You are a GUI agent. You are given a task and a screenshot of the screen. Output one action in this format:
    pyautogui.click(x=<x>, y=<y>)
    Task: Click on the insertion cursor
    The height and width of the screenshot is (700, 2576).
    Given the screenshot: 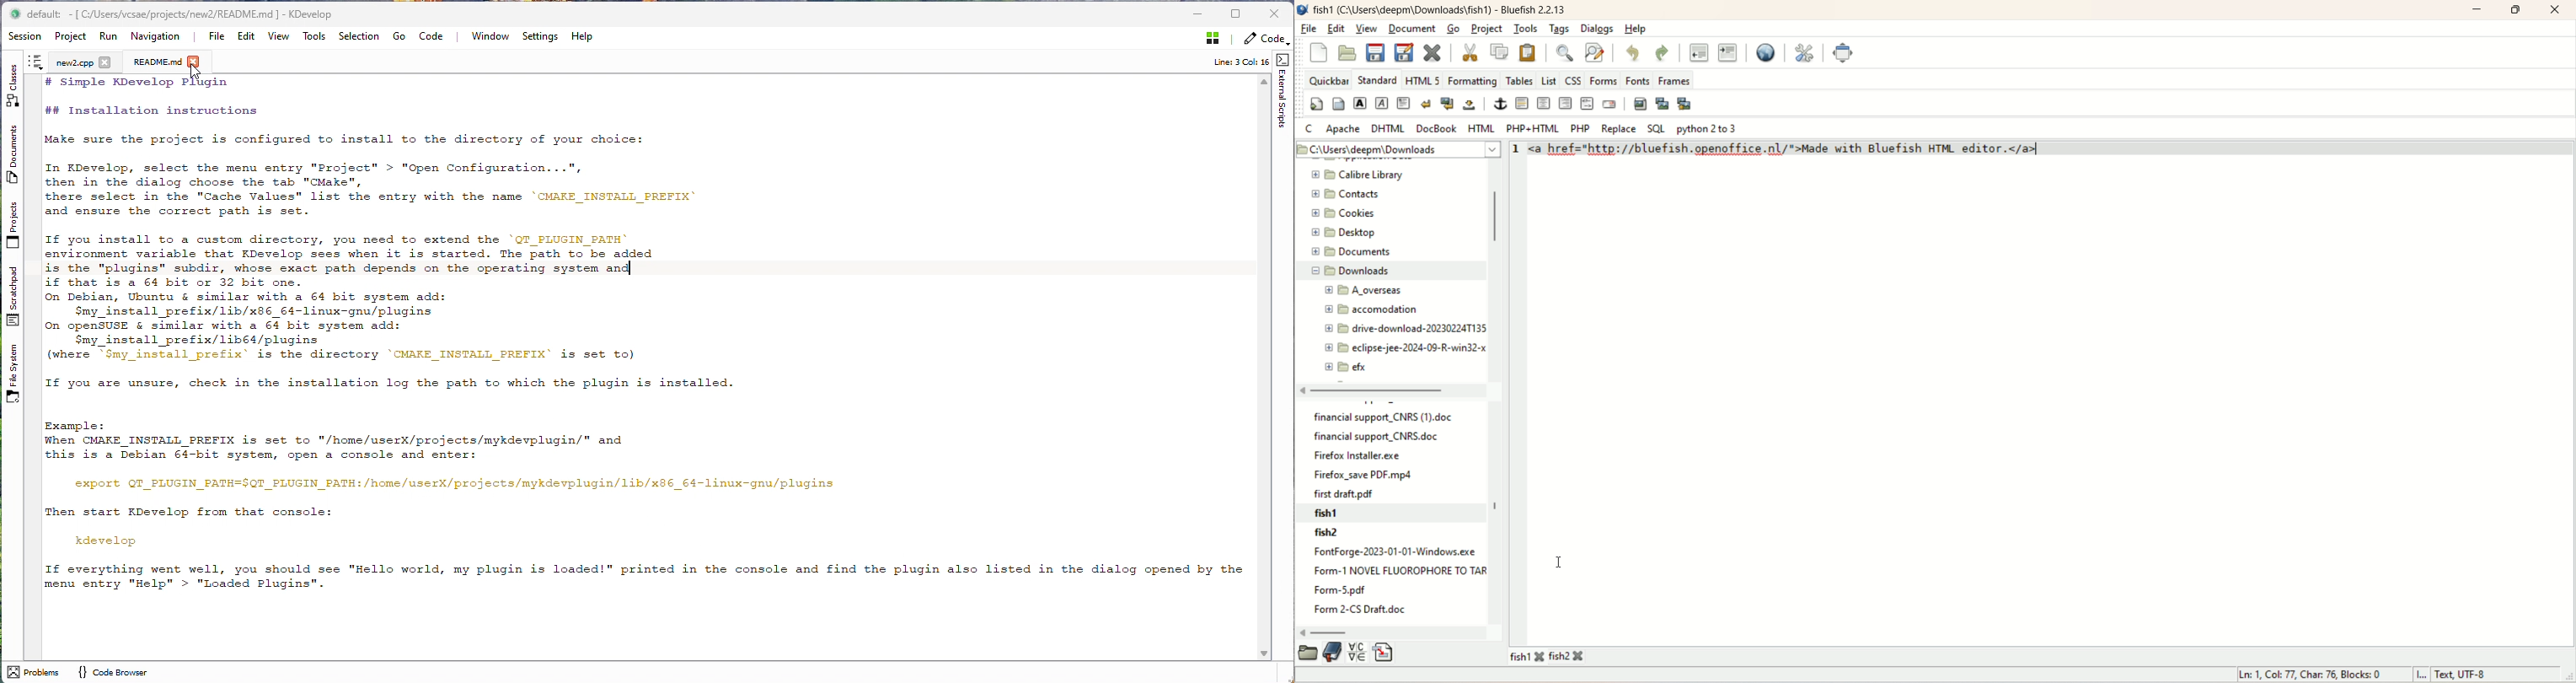 What is the action you would take?
    pyautogui.click(x=1560, y=561)
    